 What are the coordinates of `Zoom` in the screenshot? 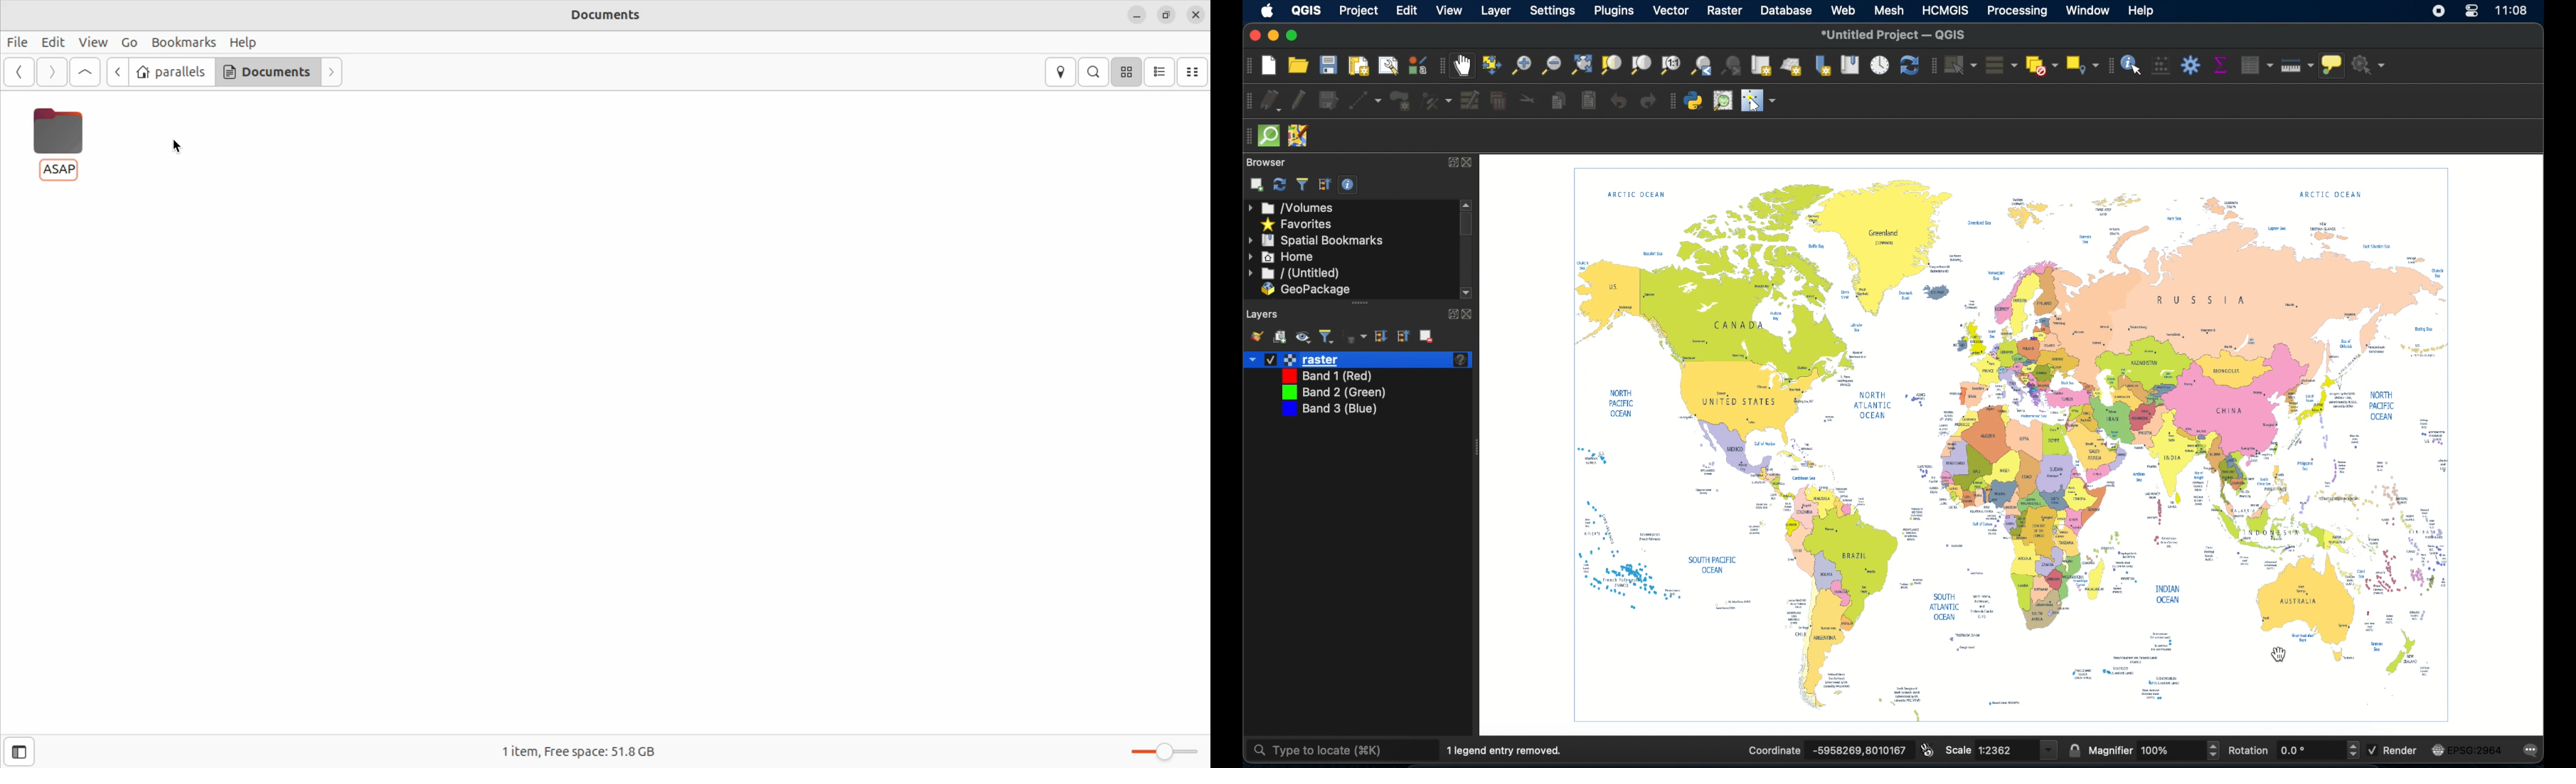 It's located at (1163, 749).